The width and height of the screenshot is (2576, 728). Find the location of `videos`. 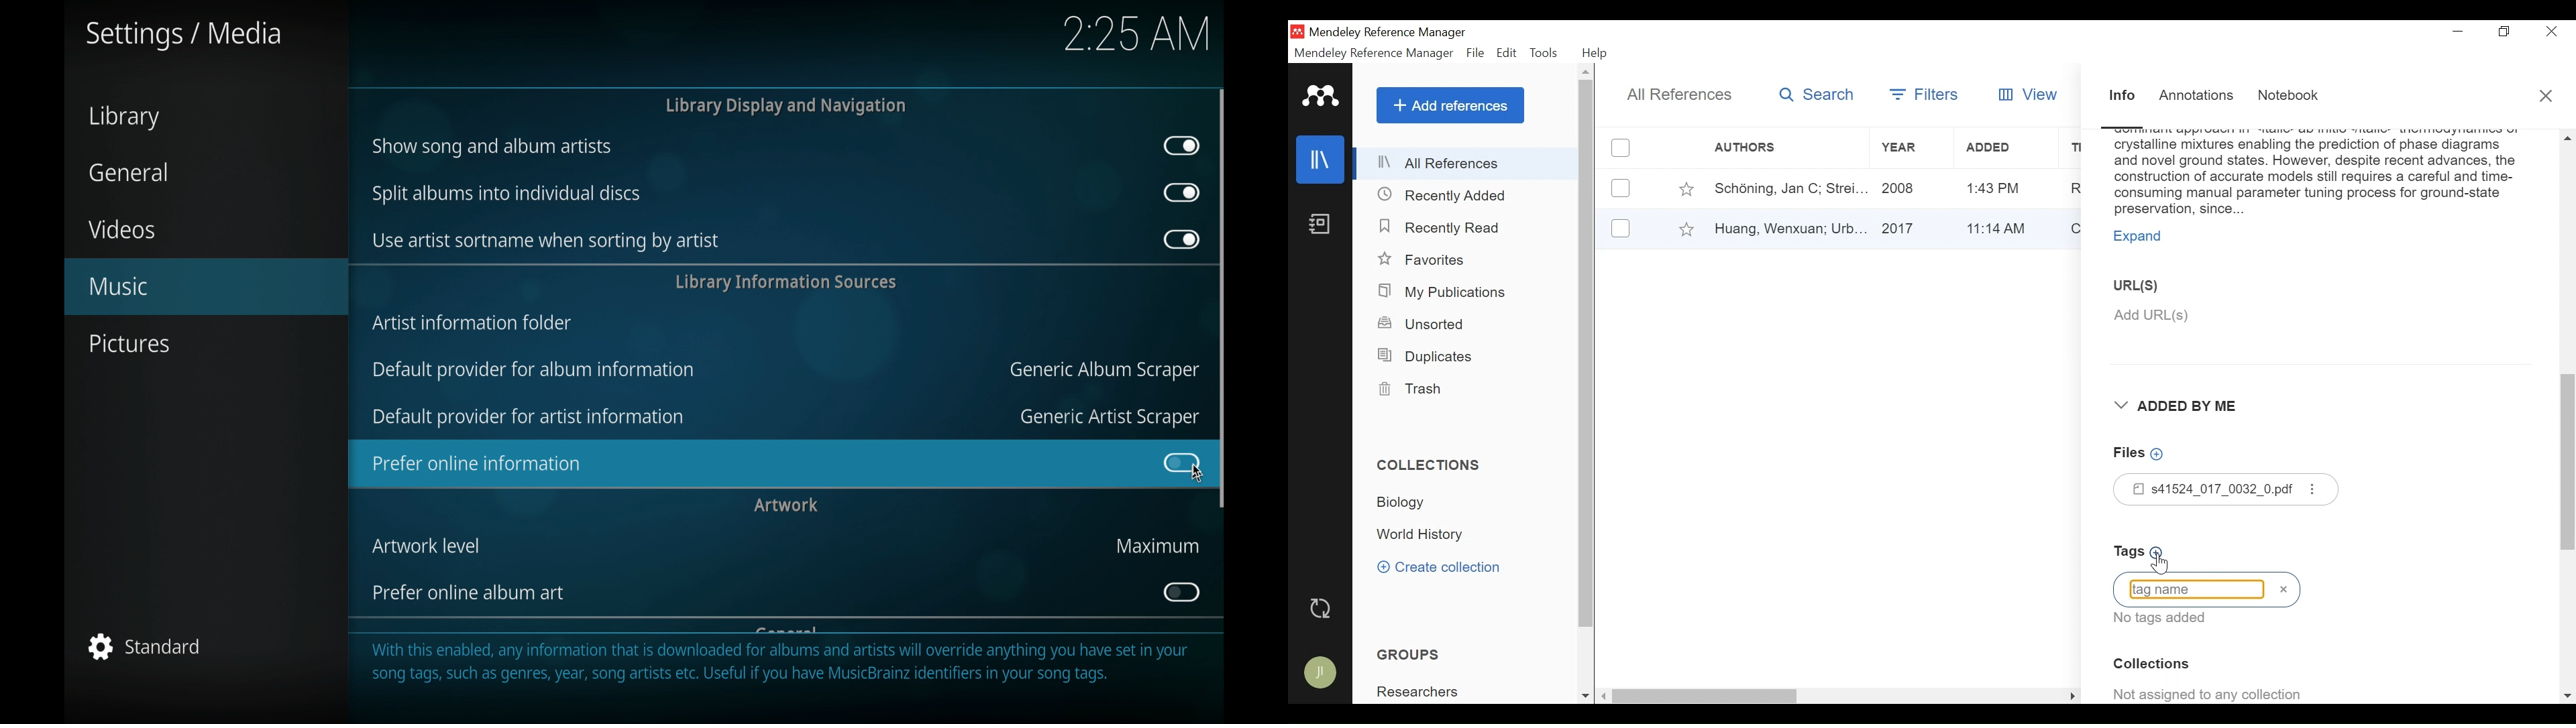

videos is located at coordinates (123, 229).